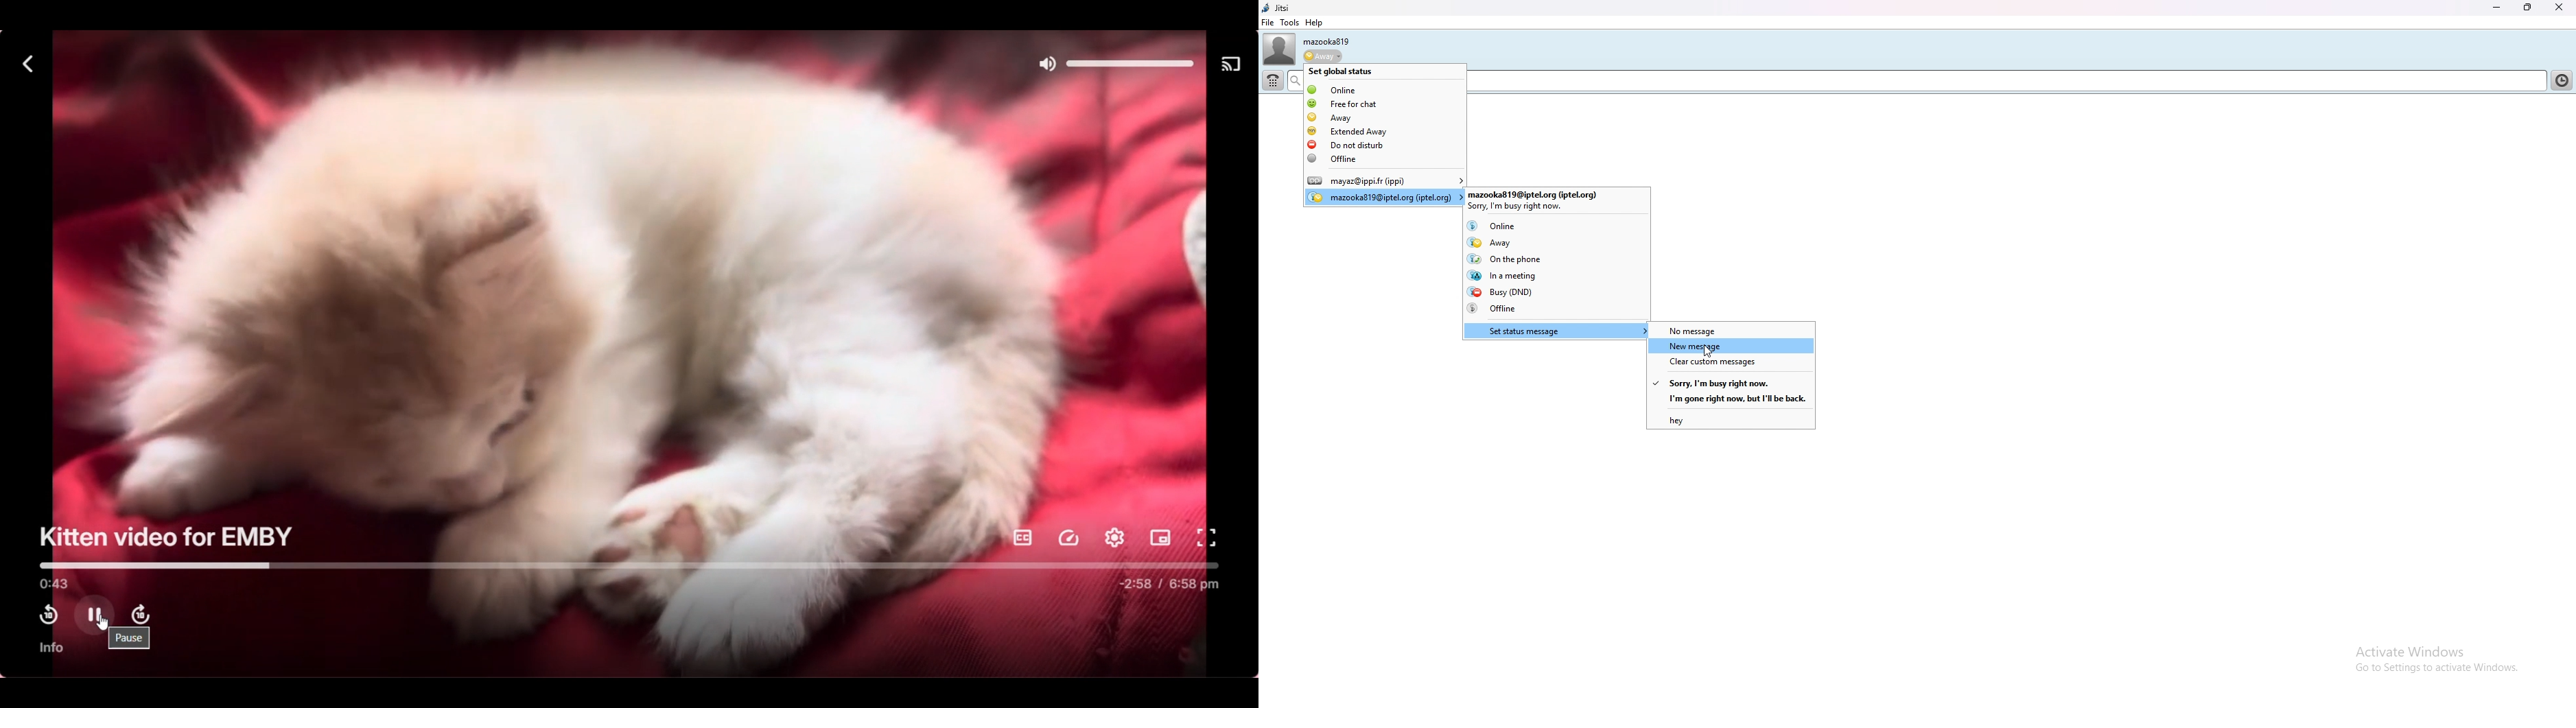 This screenshot has width=2576, height=728. Describe the element at coordinates (2497, 8) in the screenshot. I see `minimize` at that location.